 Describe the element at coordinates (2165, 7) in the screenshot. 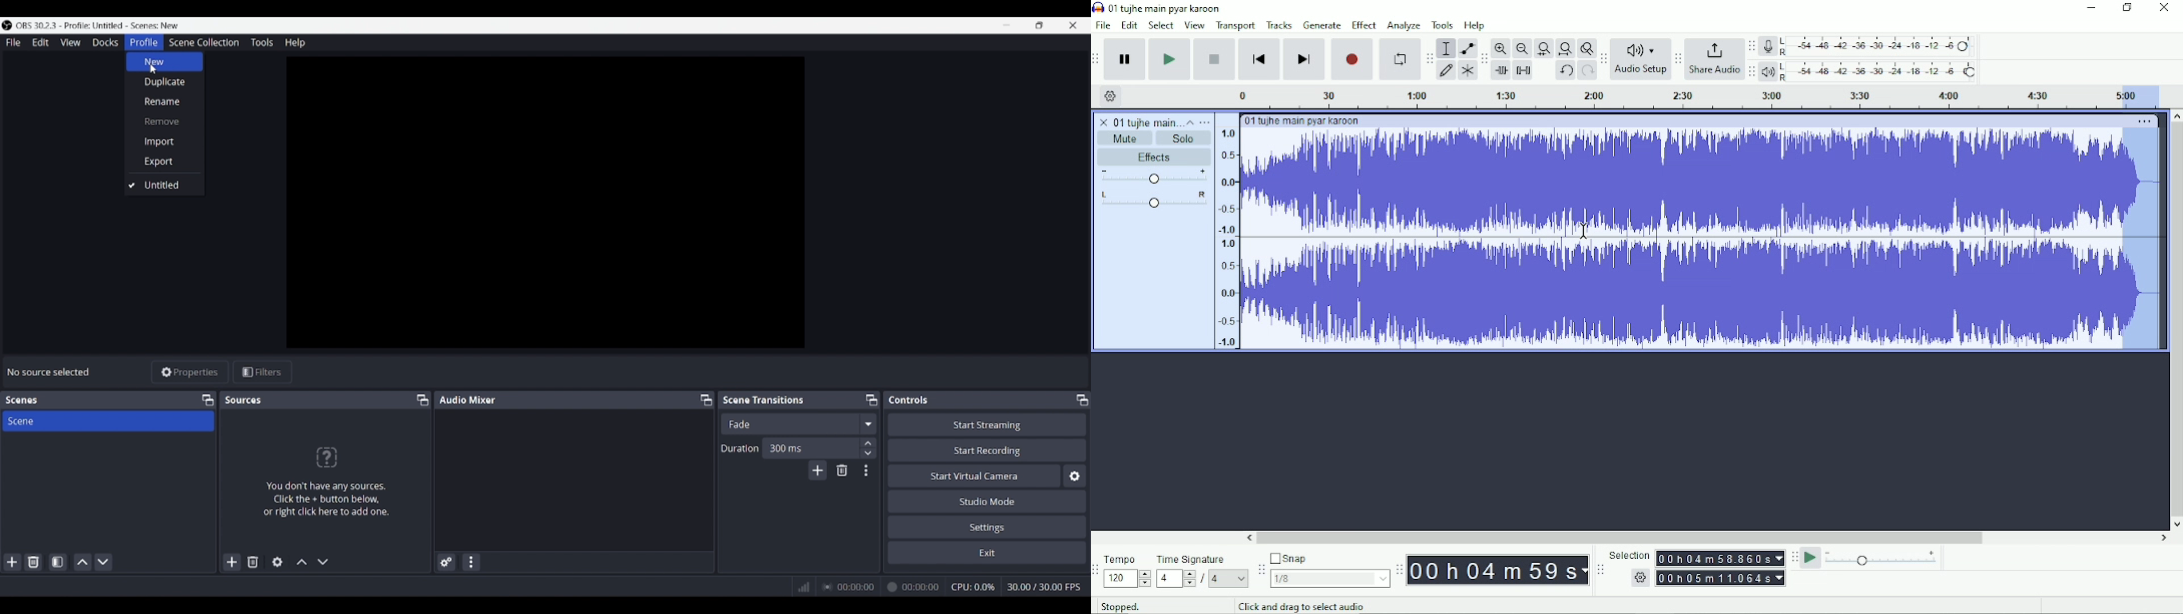

I see `Close` at that location.